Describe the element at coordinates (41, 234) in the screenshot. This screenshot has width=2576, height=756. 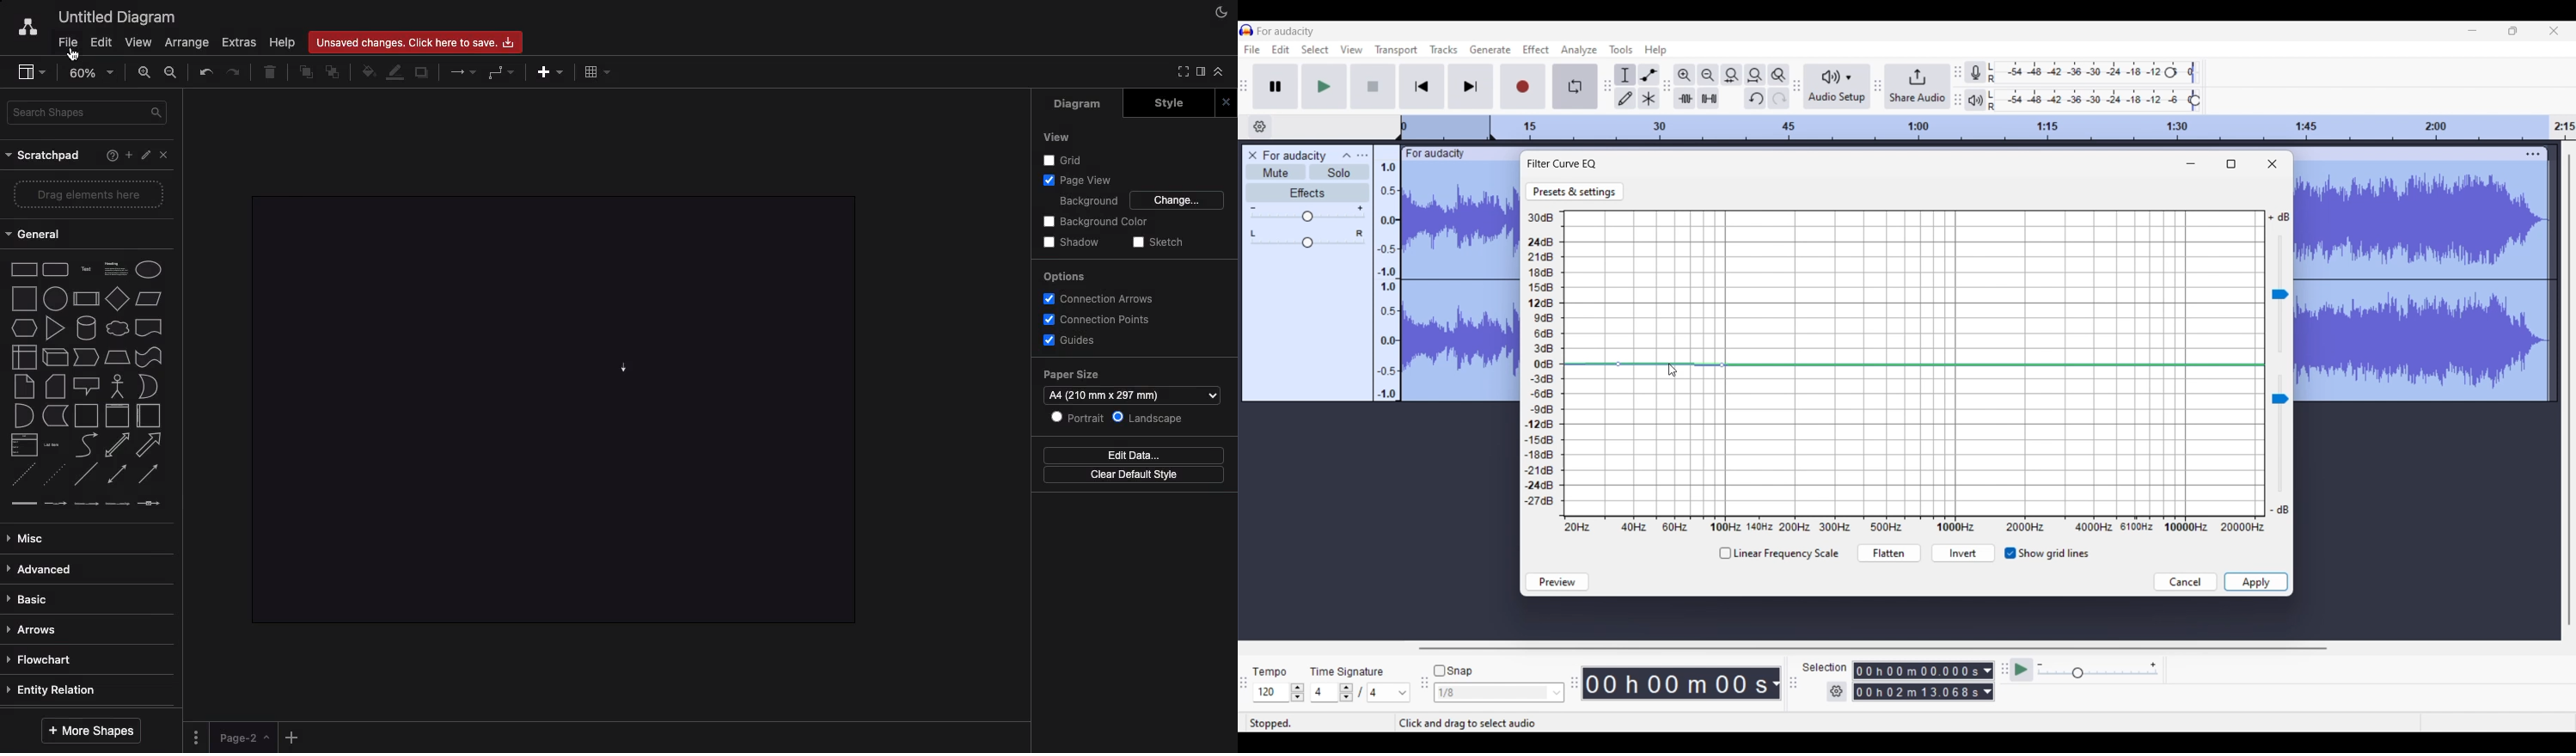
I see `General` at that location.